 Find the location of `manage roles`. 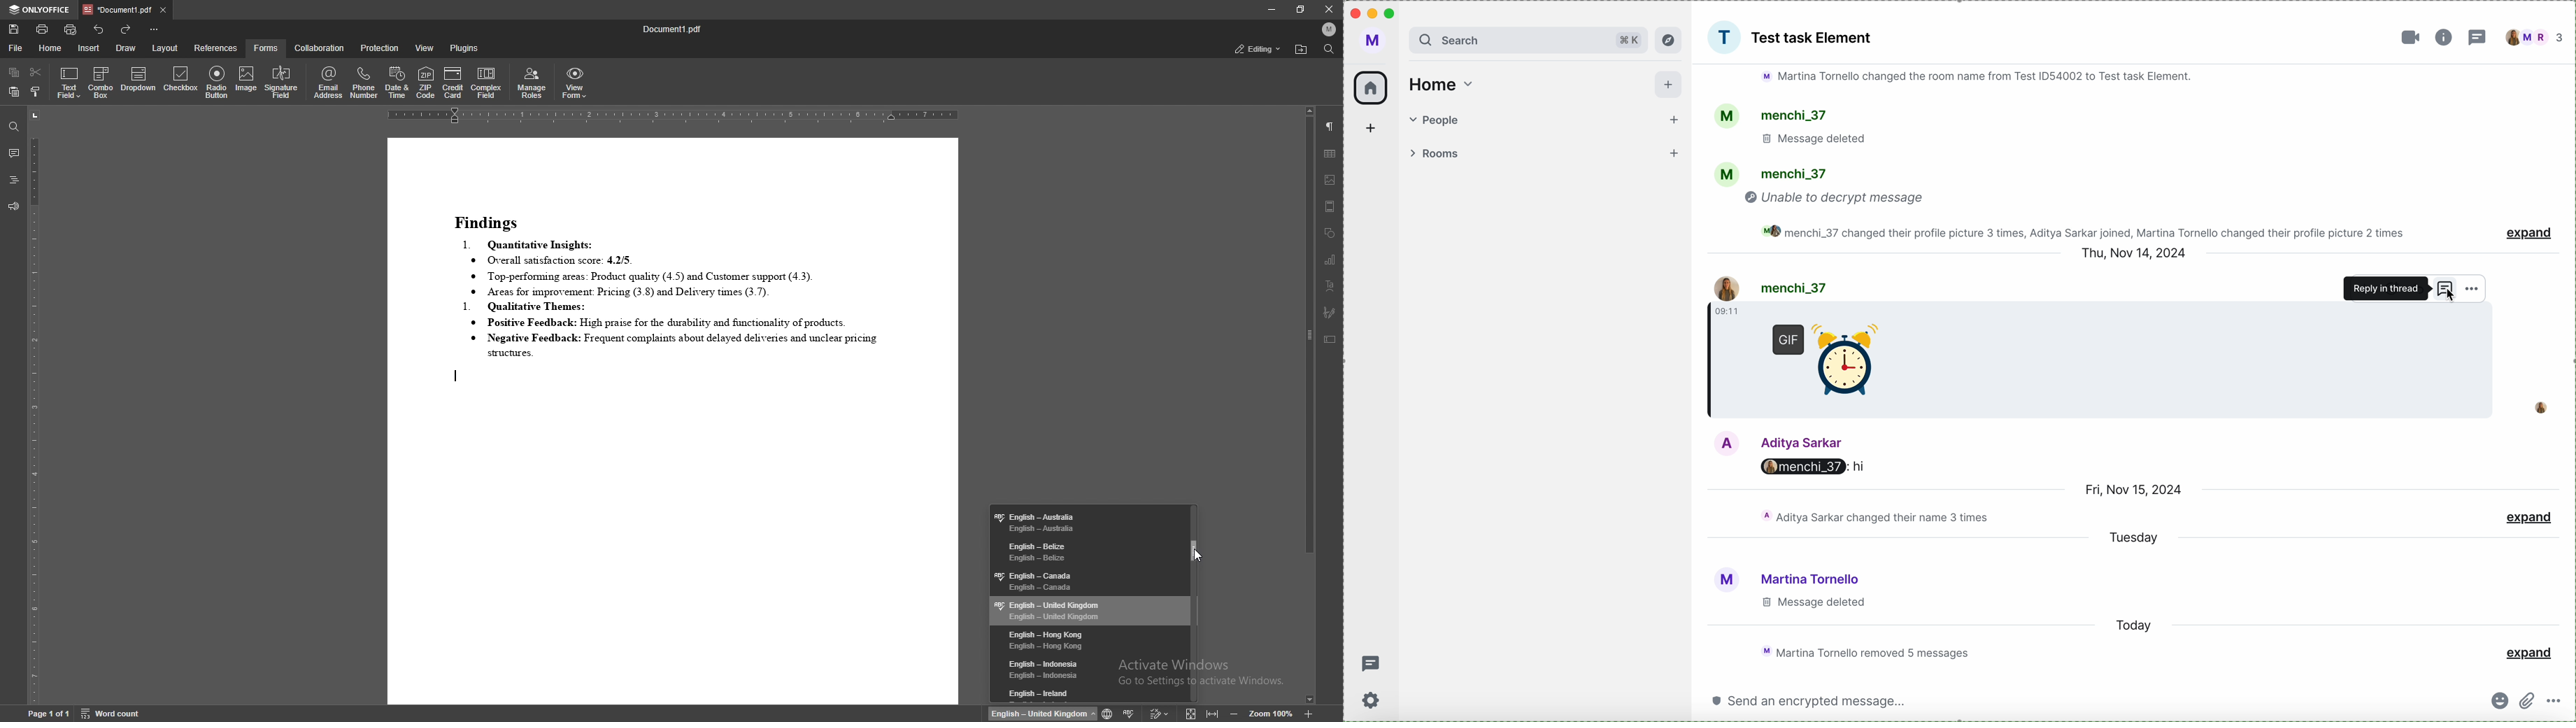

manage roles is located at coordinates (532, 83).